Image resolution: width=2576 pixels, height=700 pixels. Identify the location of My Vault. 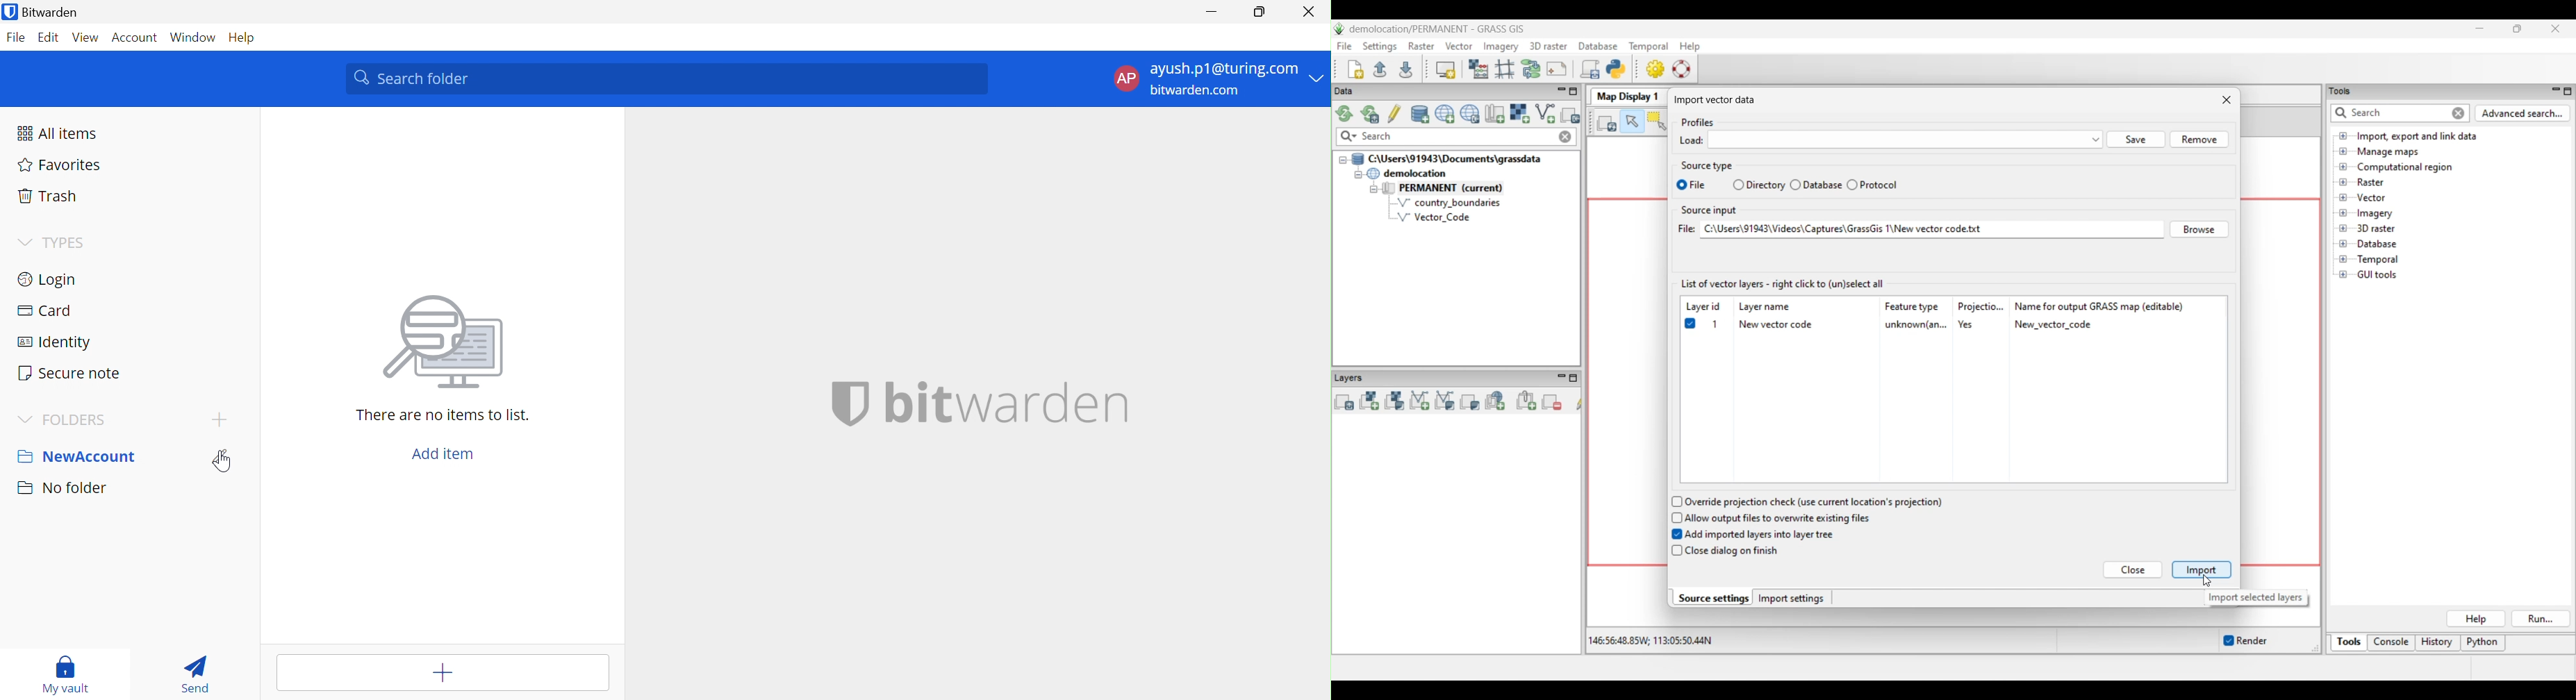
(69, 676).